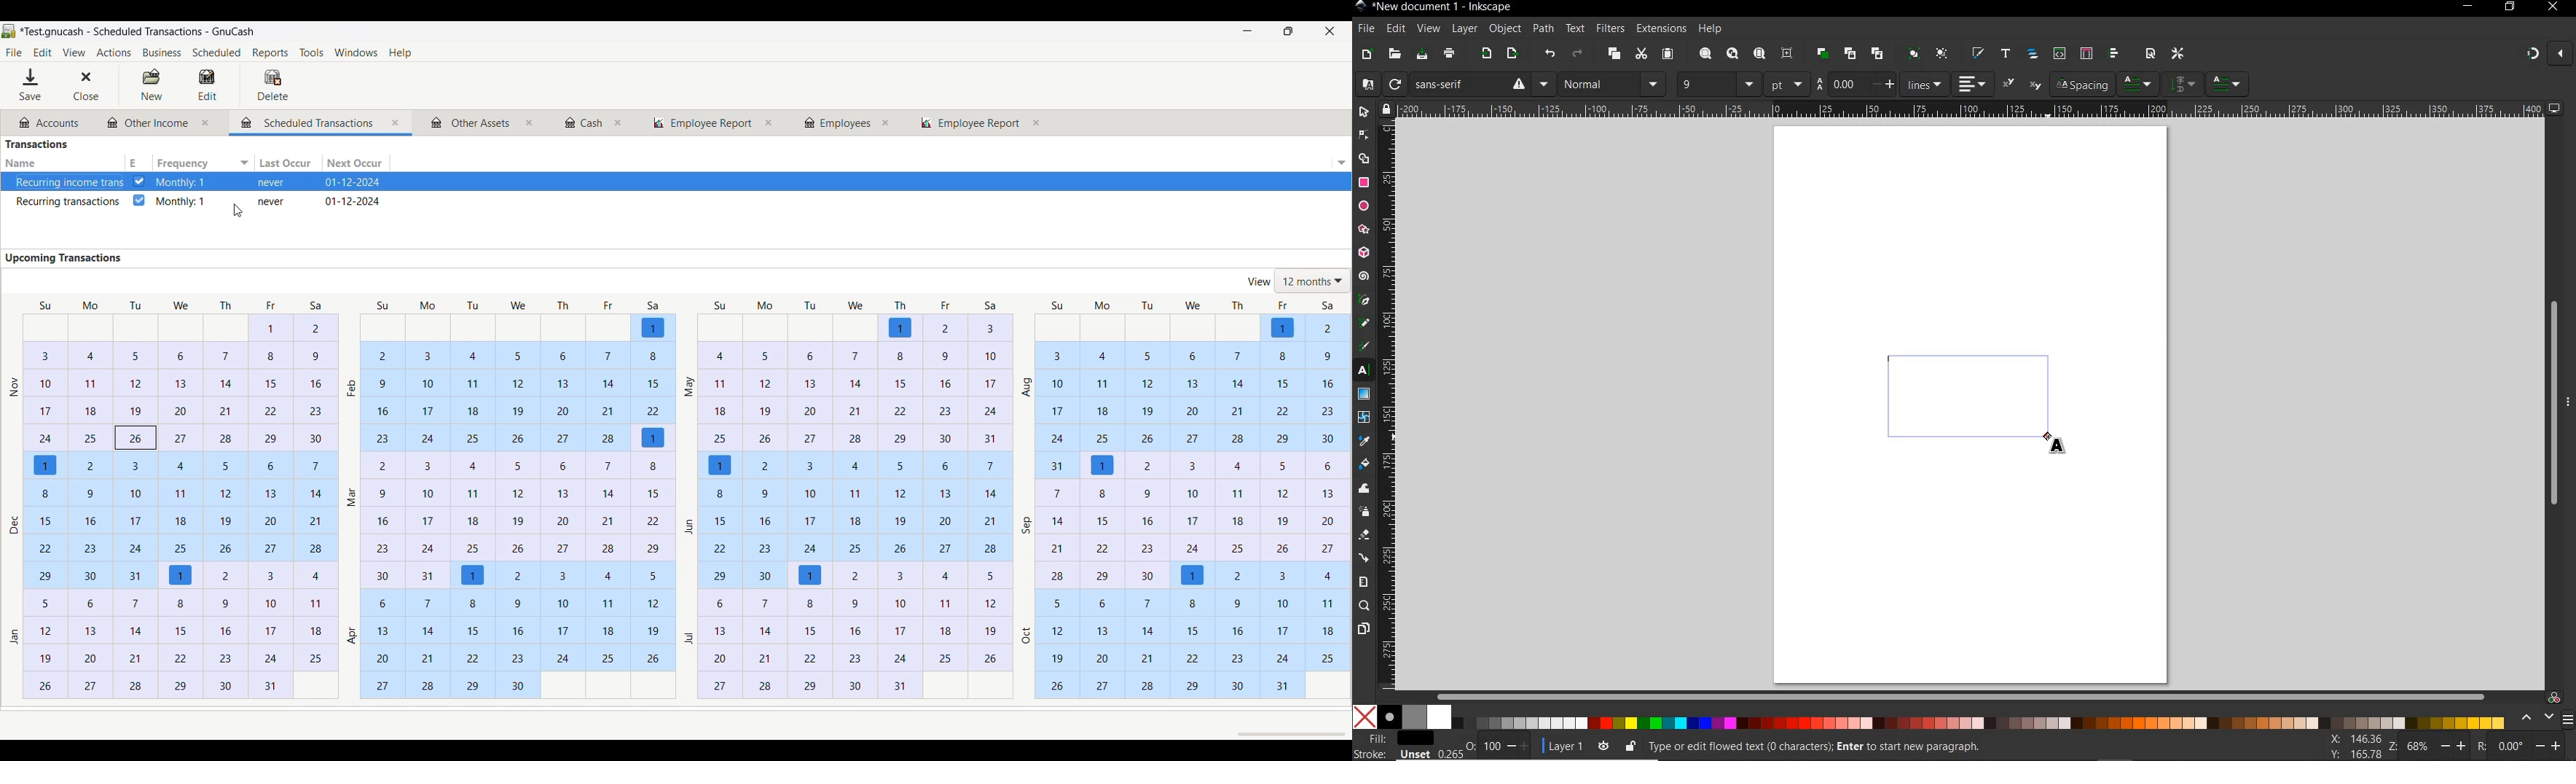  I want to click on import, so click(1485, 55).